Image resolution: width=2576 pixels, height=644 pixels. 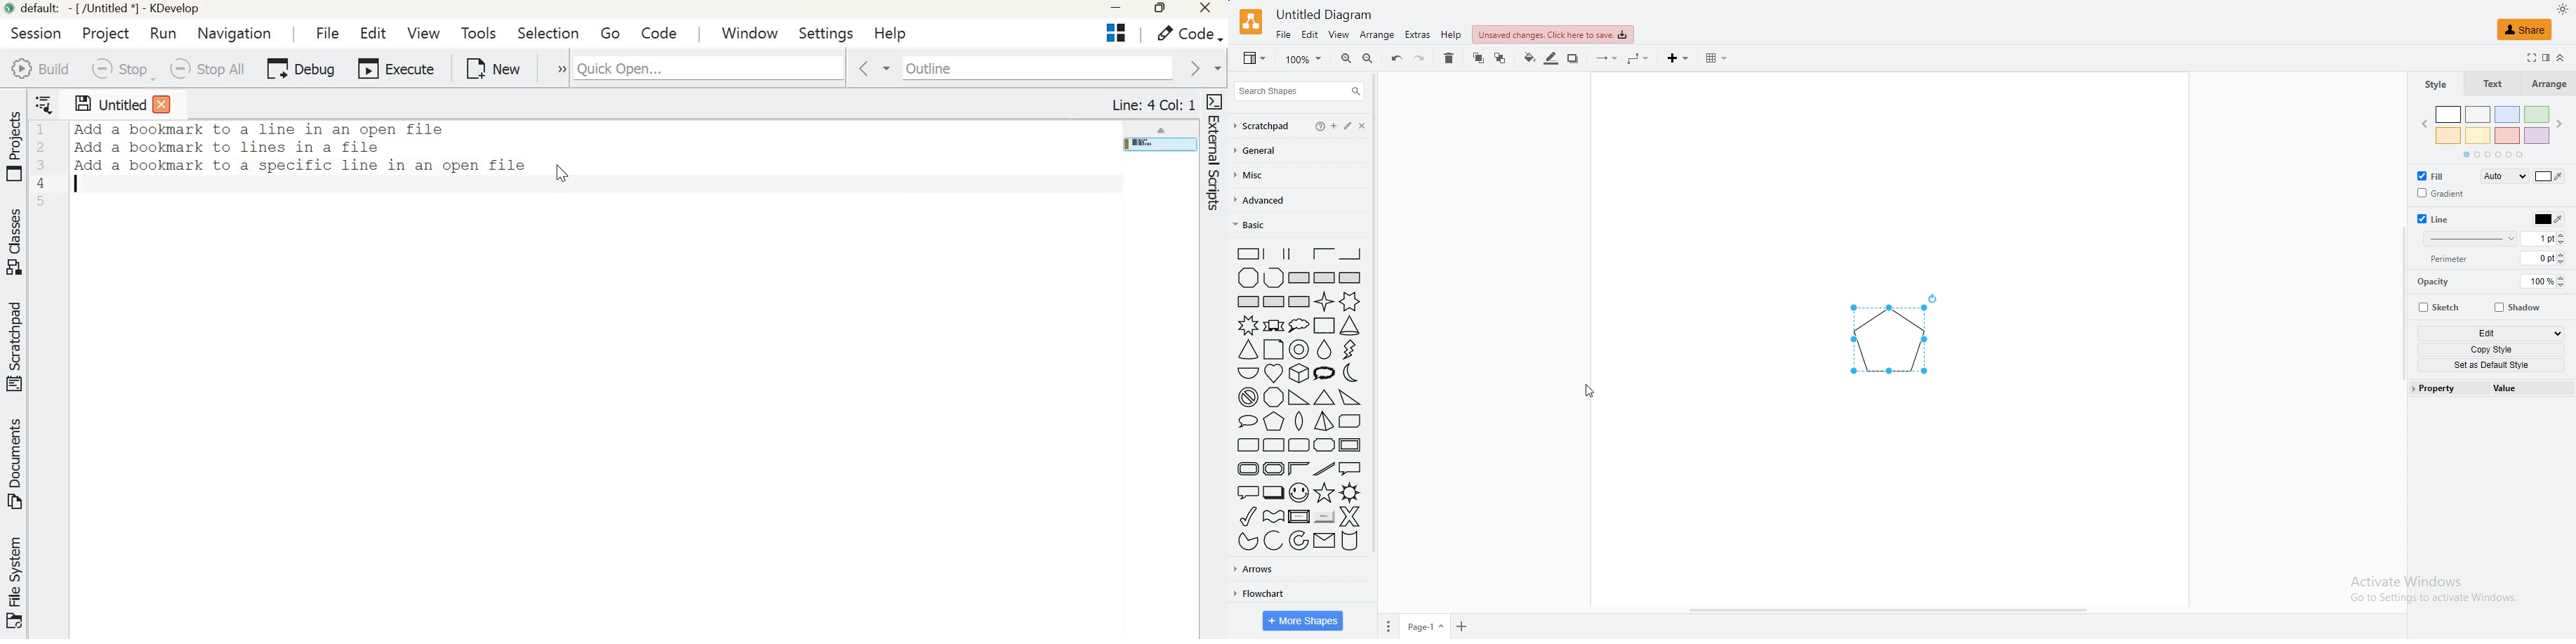 I want to click on horizontal scroll, so click(x=1890, y=608).